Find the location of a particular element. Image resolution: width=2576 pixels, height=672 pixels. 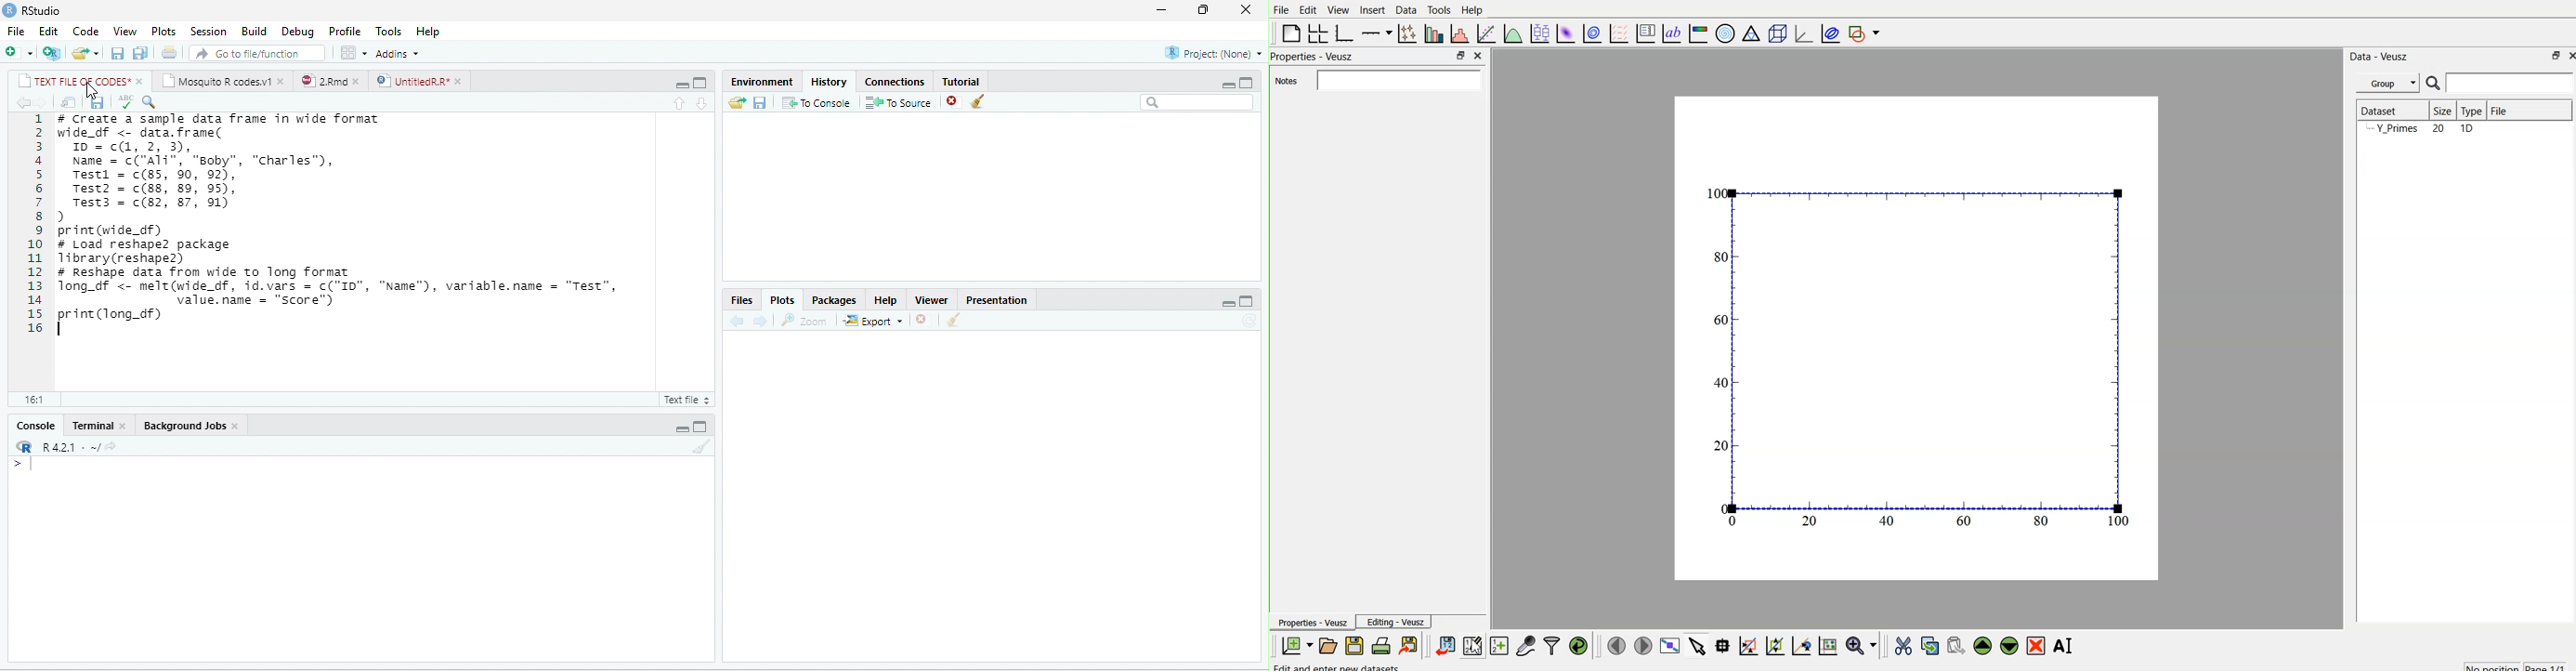

blank page is located at coordinates (1287, 33).